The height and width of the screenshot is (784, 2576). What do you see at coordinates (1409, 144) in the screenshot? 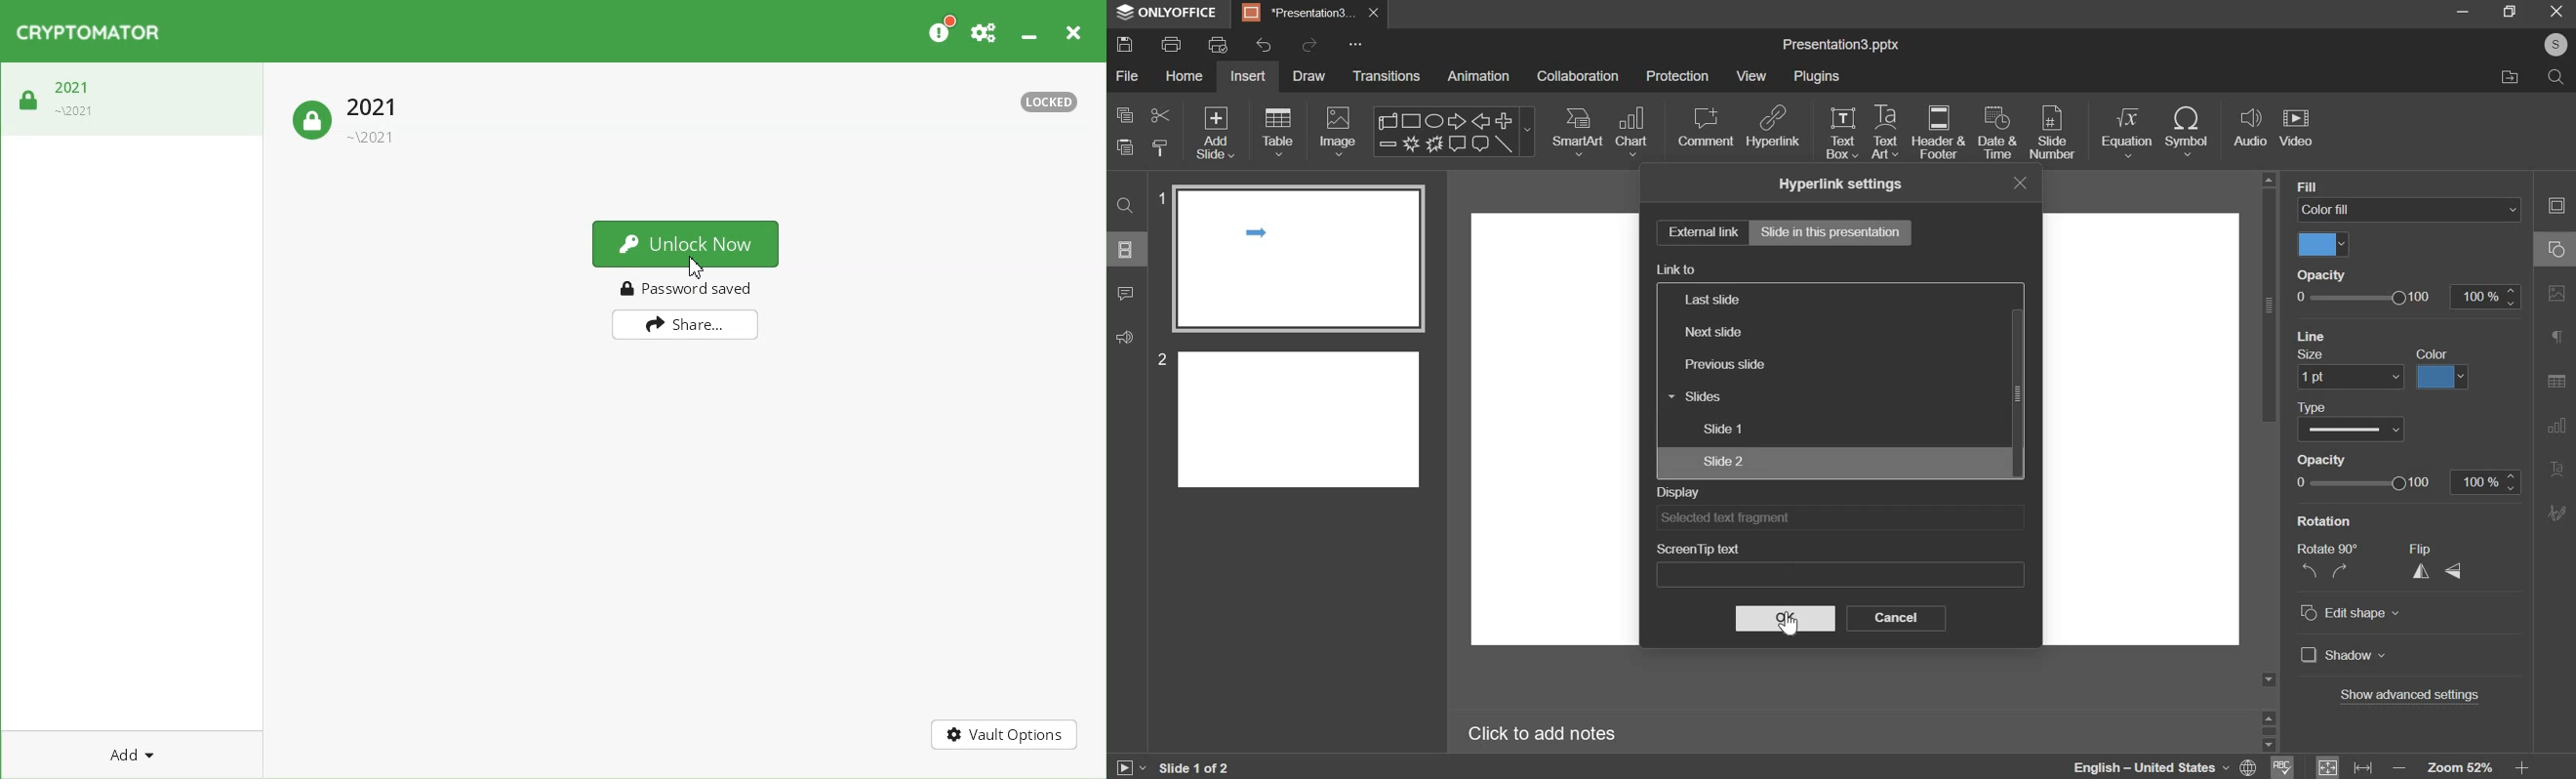
I see `explosion` at bounding box center [1409, 144].